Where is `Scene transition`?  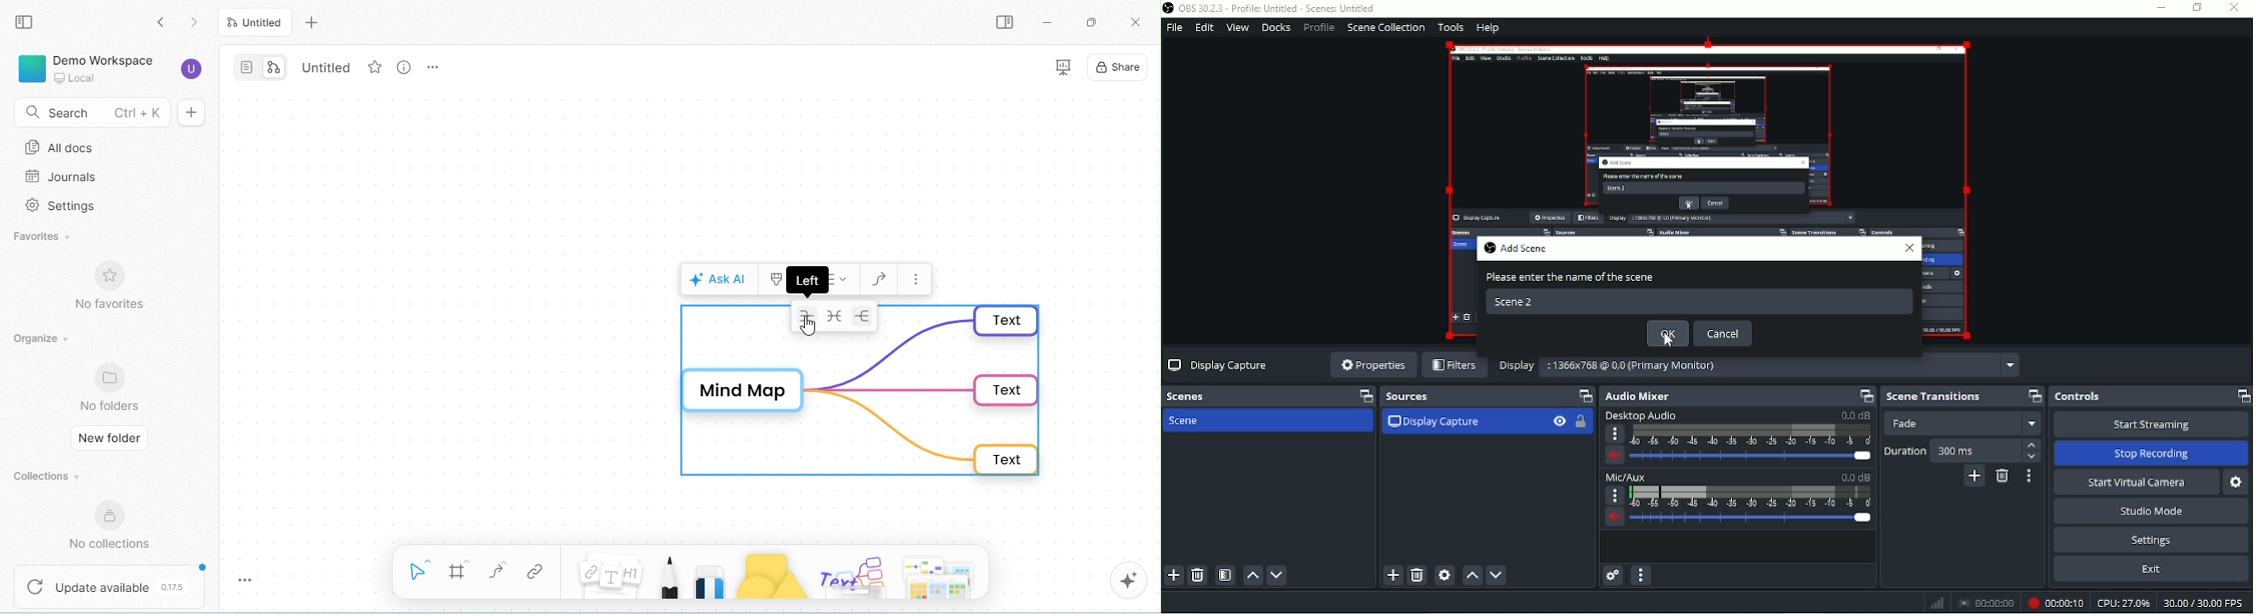 Scene transition is located at coordinates (1933, 397).